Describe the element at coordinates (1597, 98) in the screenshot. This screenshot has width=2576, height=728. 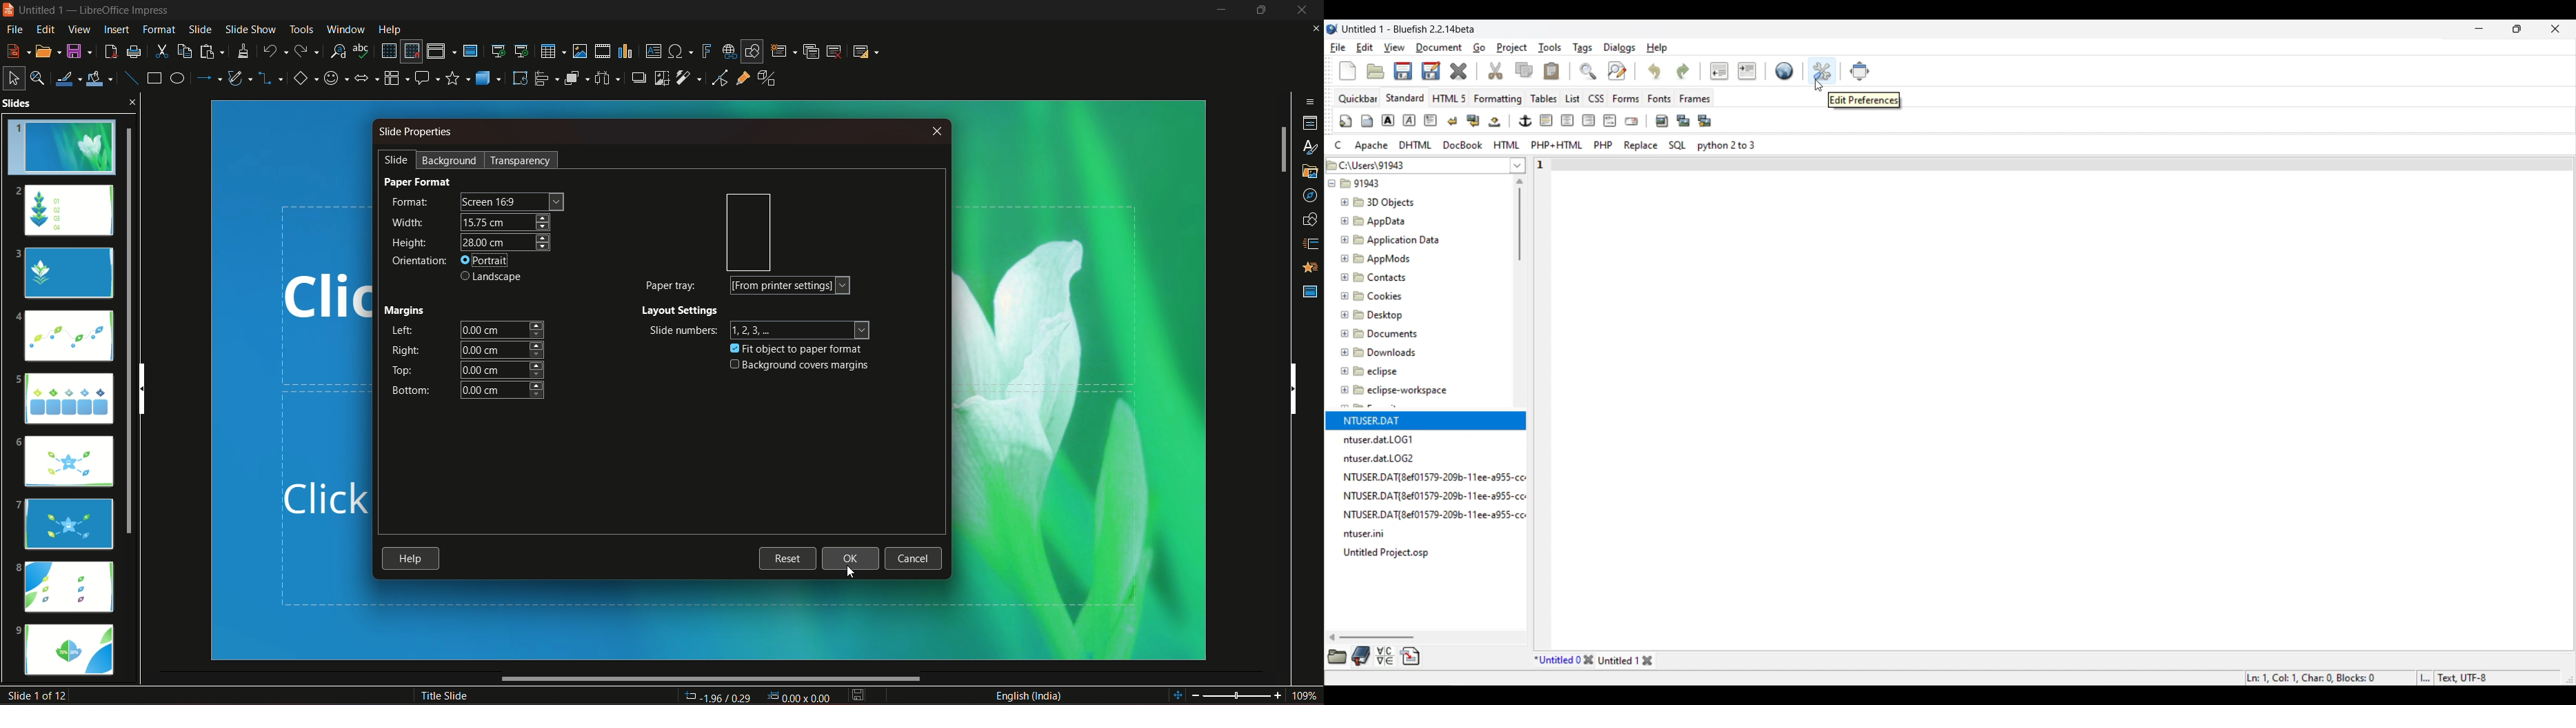
I see `CSS` at that location.